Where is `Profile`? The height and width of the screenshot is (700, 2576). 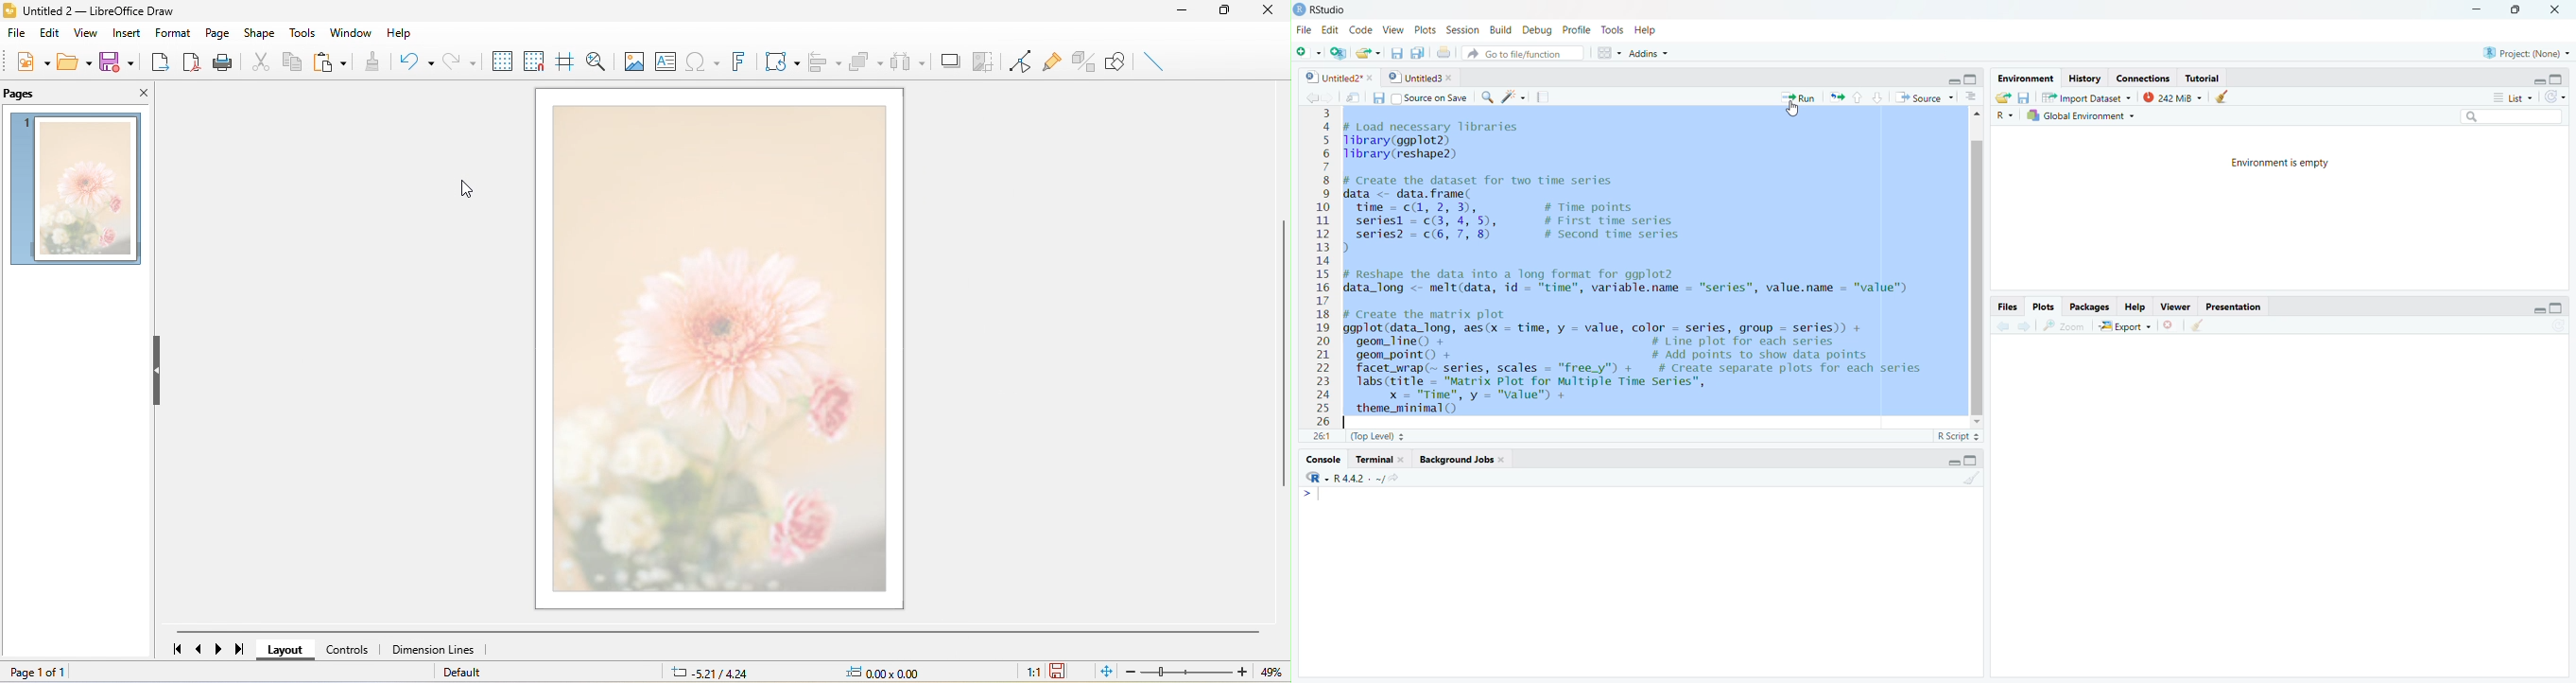 Profile is located at coordinates (1579, 29).